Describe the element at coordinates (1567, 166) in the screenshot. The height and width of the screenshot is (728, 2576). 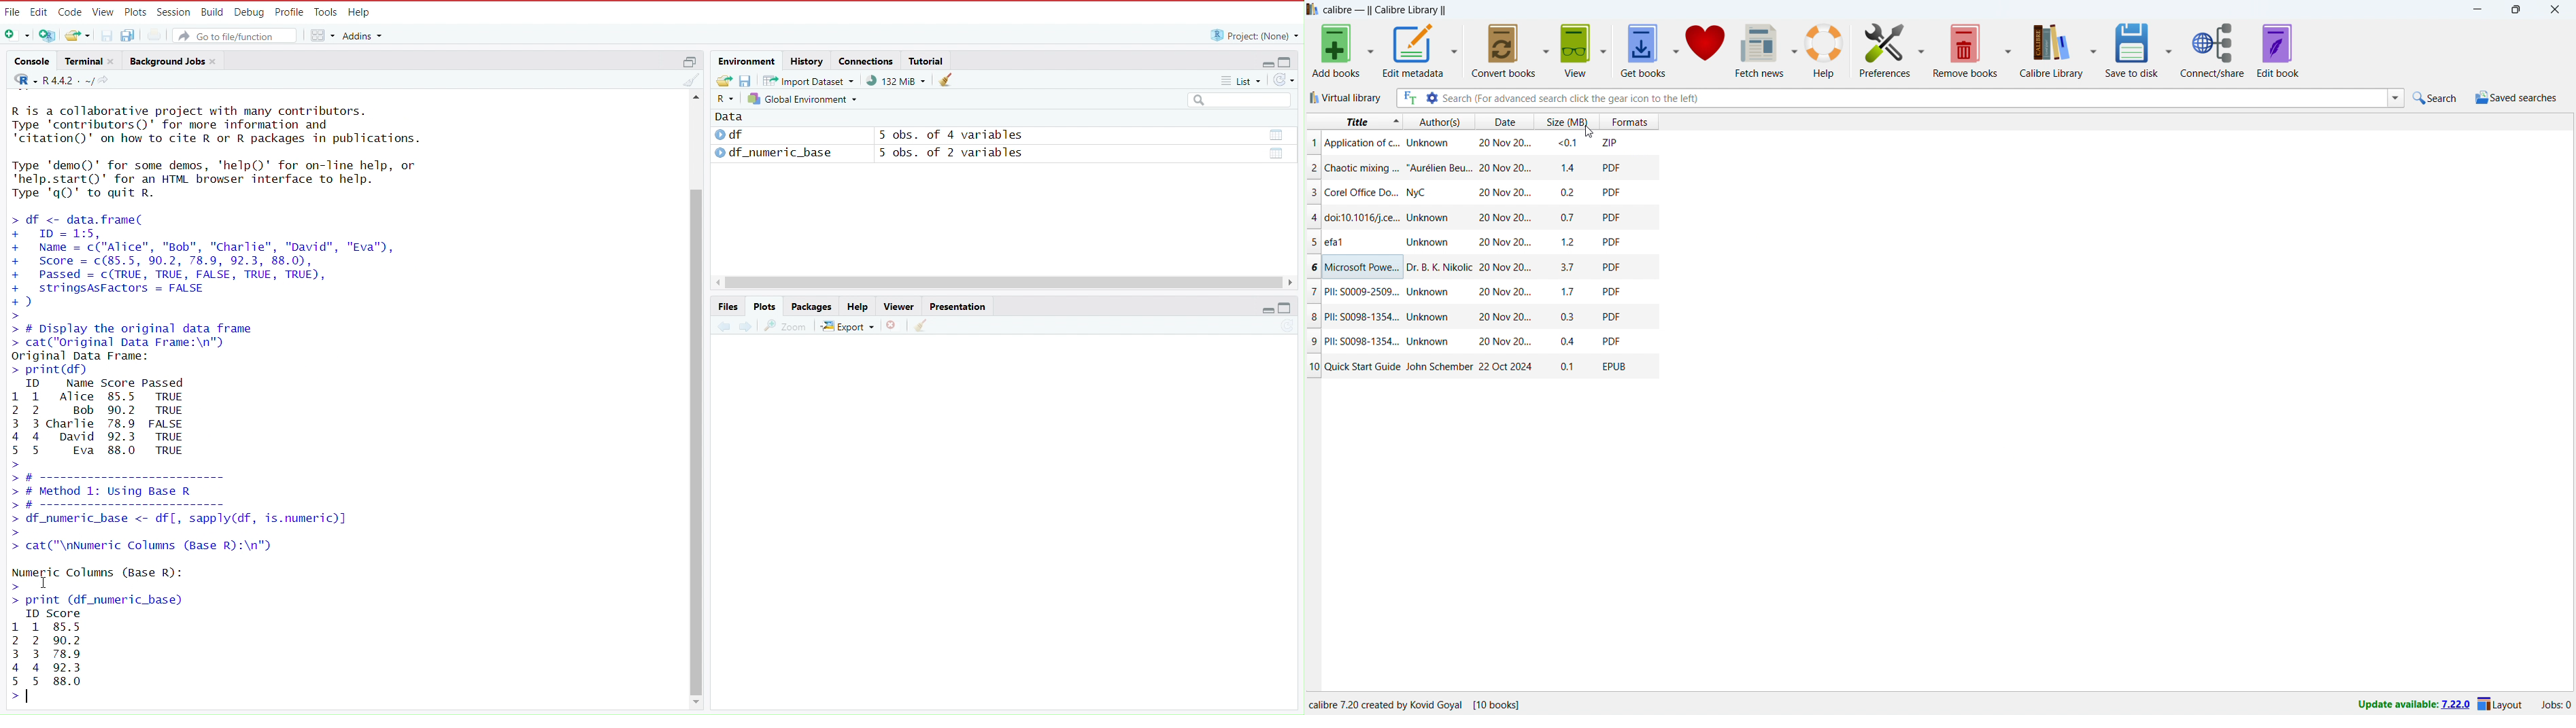
I see `size` at that location.